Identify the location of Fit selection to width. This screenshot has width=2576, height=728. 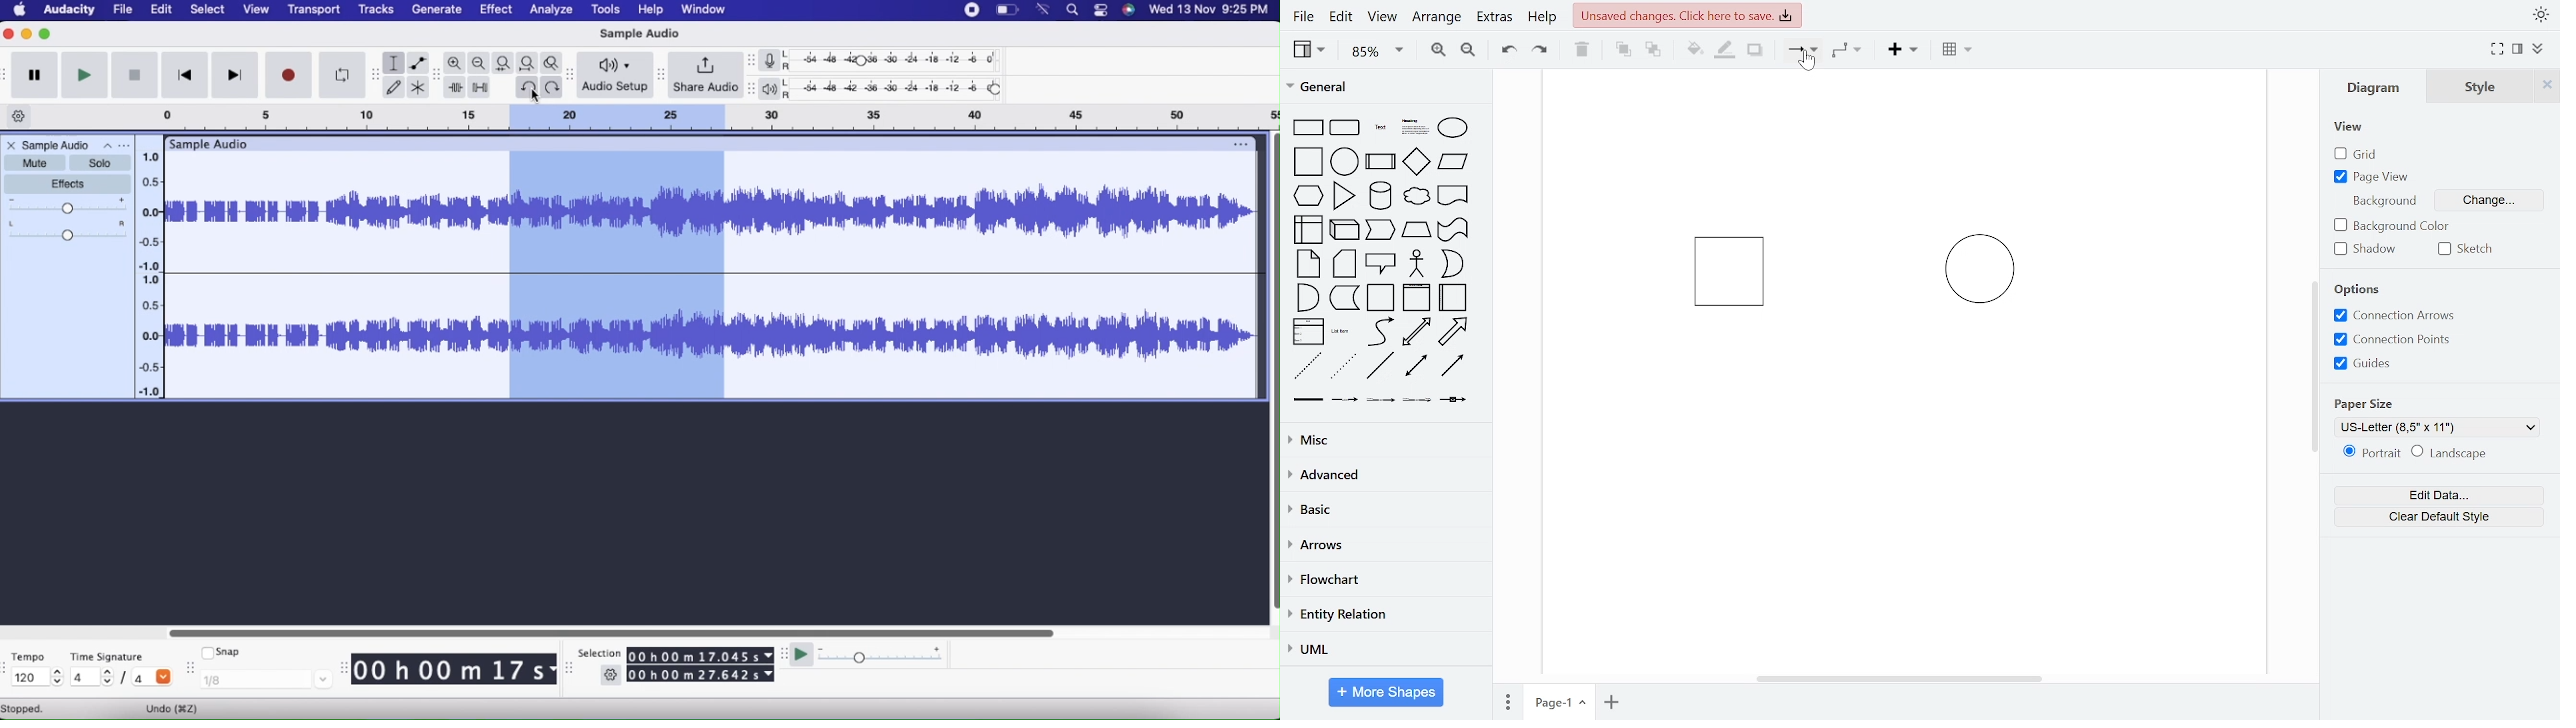
(502, 64).